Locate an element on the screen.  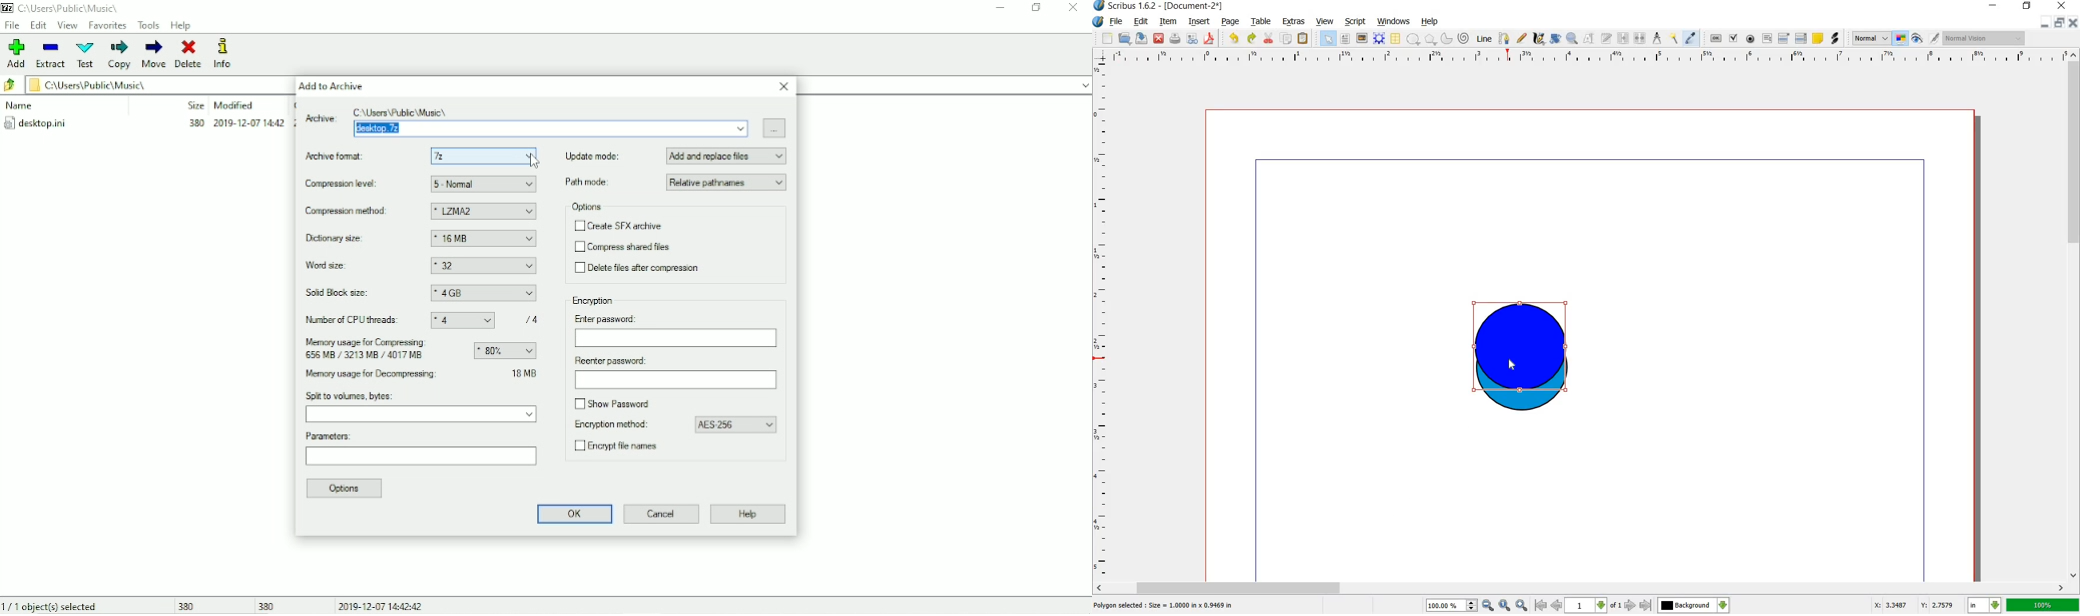
Size is located at coordinates (192, 105).